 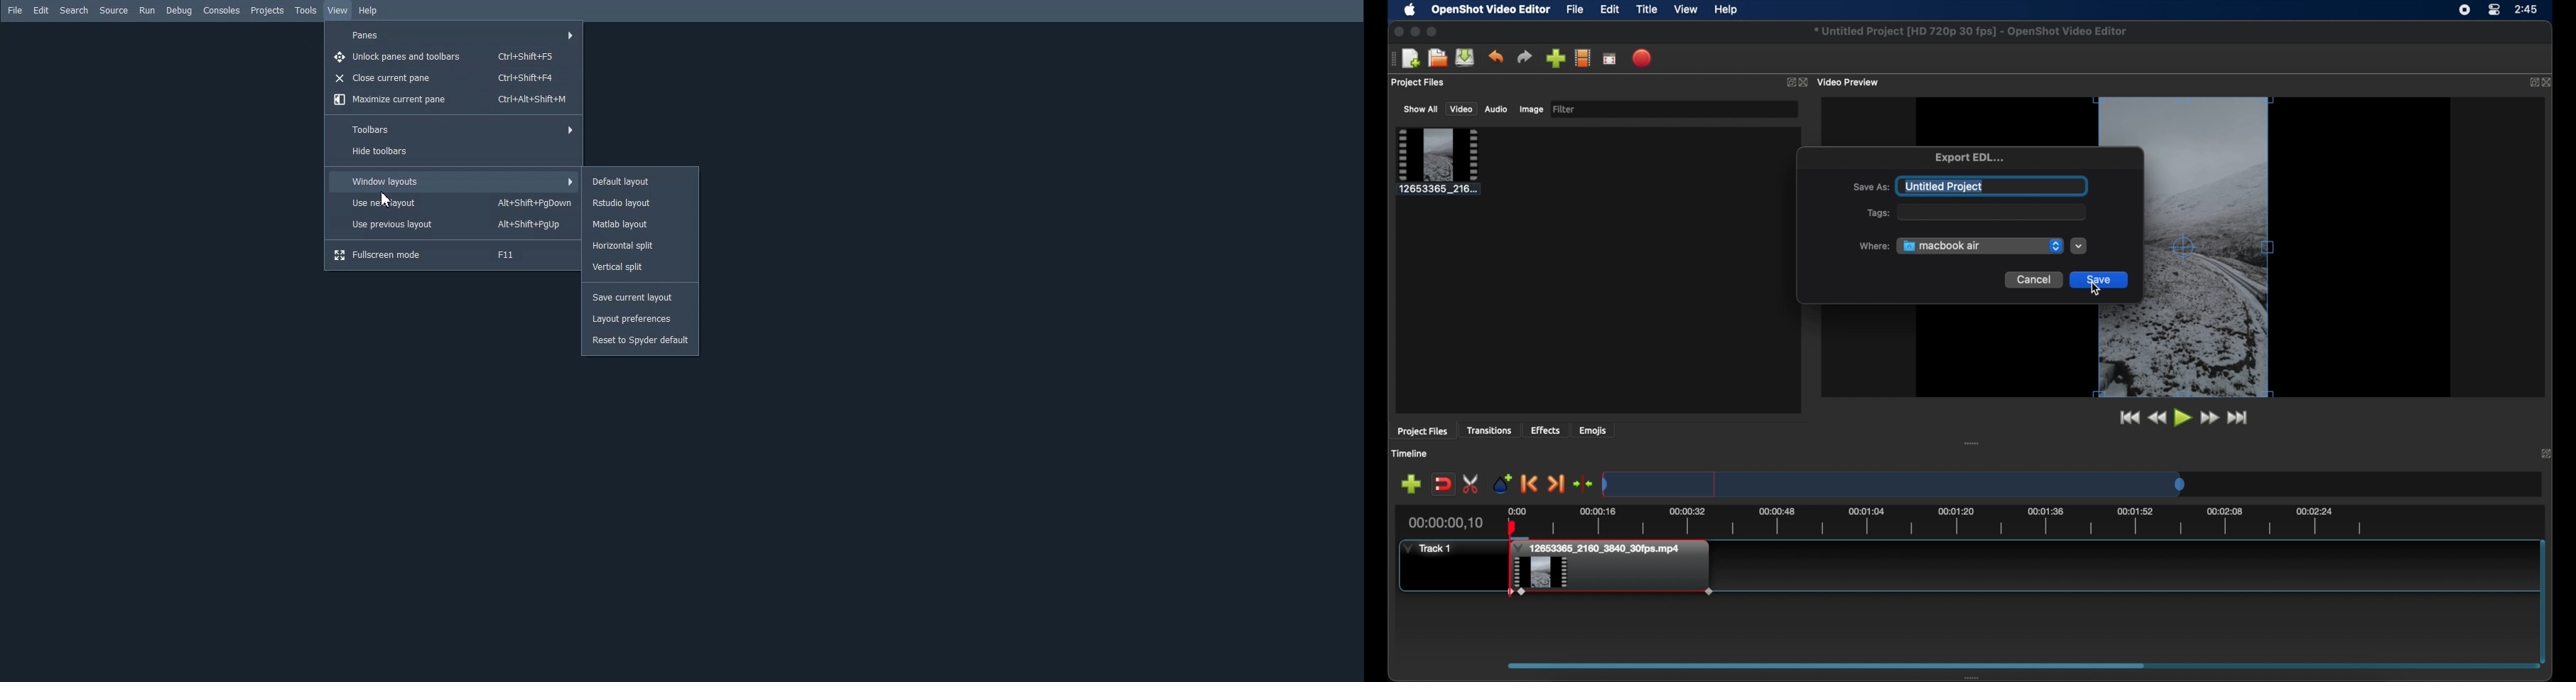 I want to click on Reset to spyder default, so click(x=640, y=342).